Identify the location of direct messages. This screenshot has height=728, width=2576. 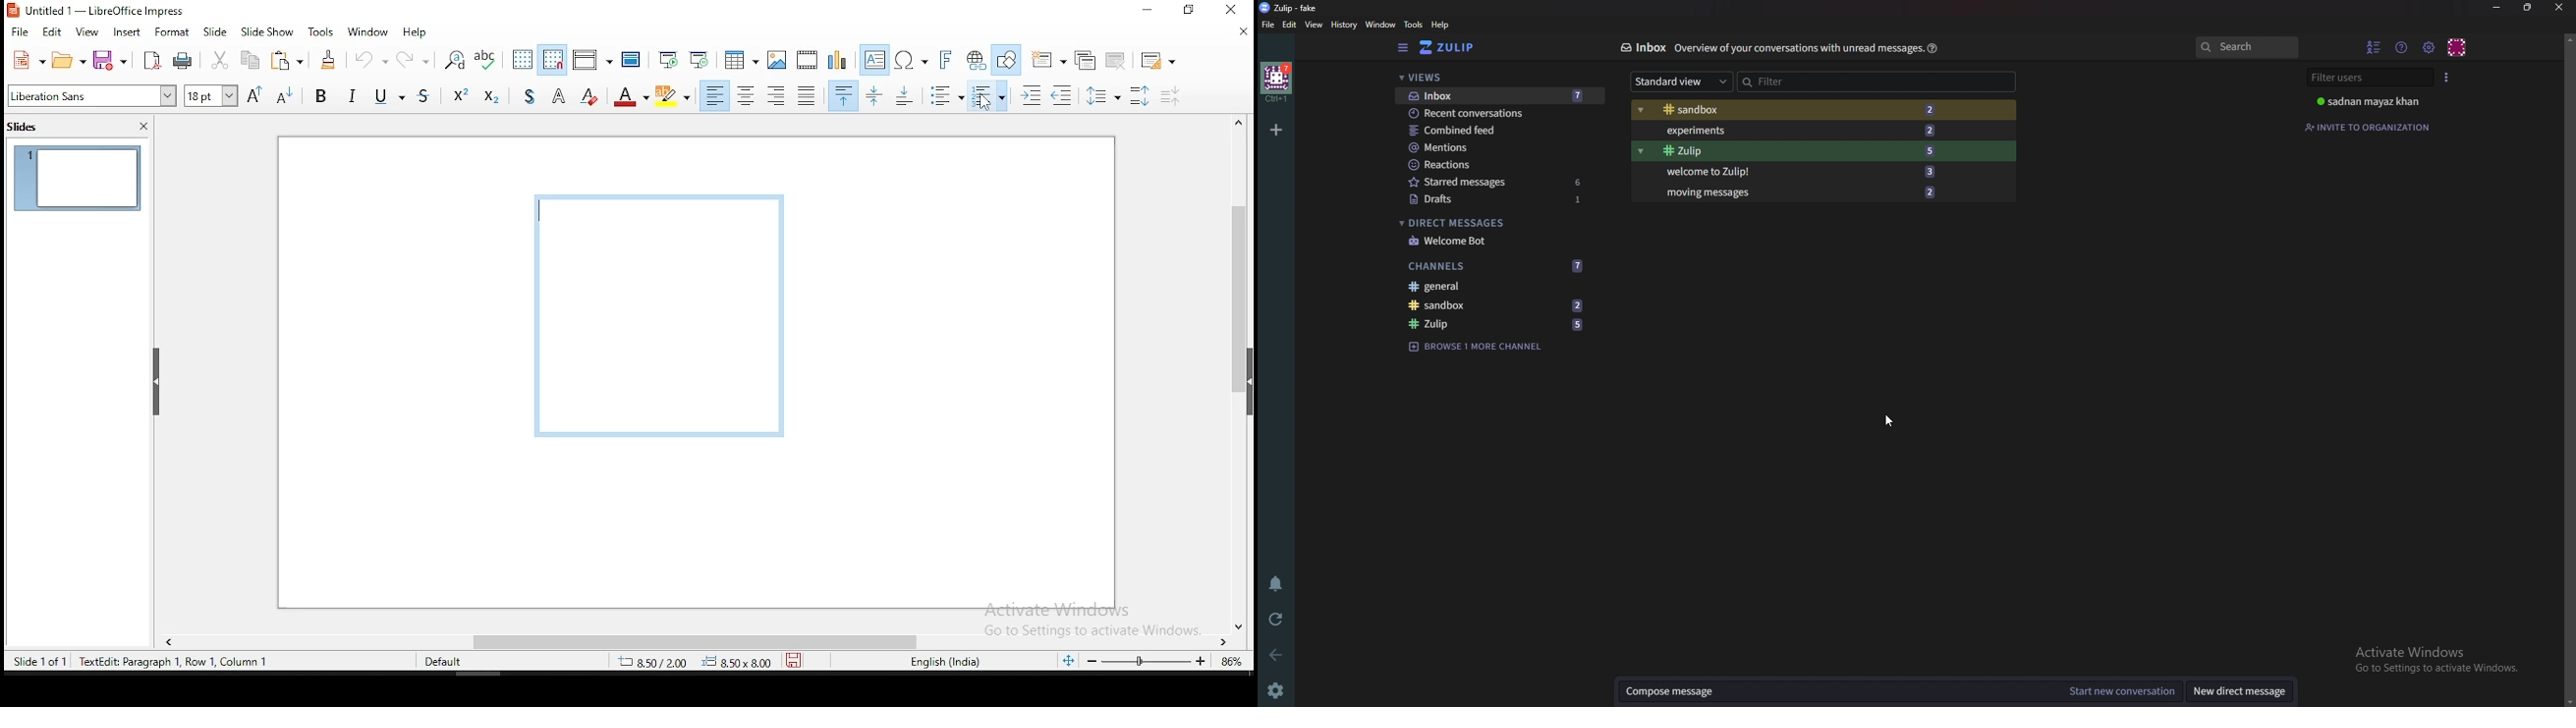
(1499, 222).